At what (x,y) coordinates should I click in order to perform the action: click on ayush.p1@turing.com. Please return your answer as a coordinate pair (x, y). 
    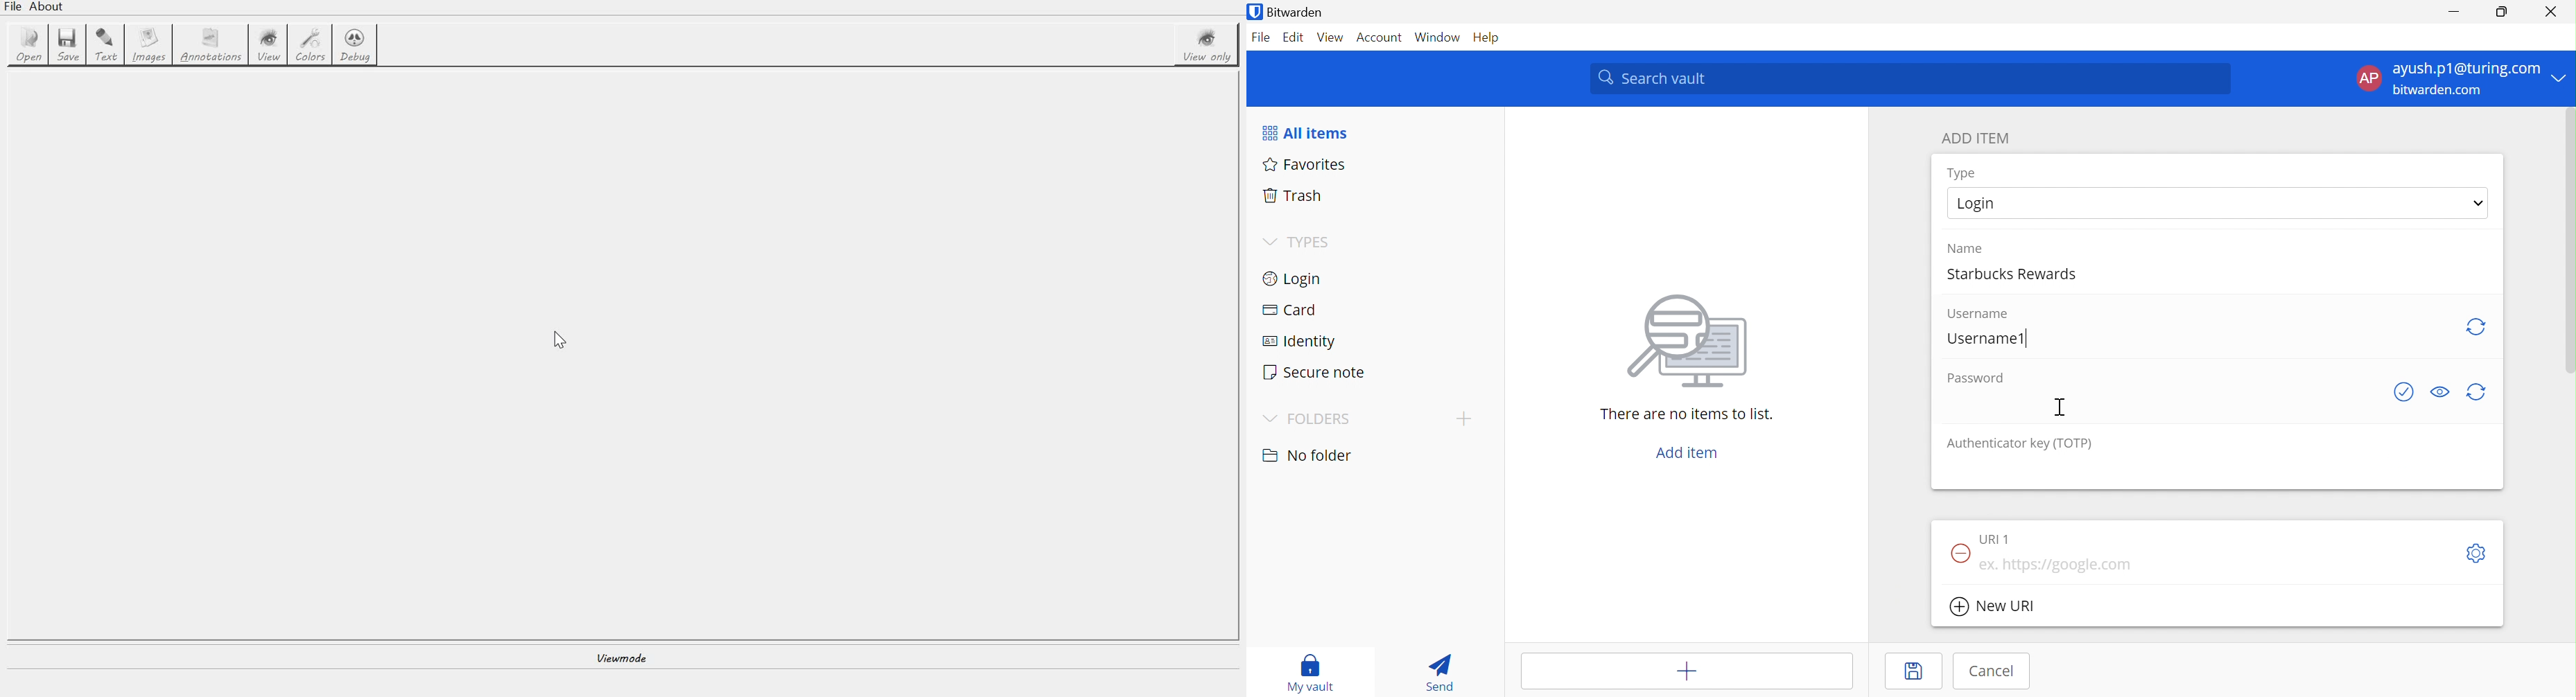
    Looking at the image, I should click on (2466, 68).